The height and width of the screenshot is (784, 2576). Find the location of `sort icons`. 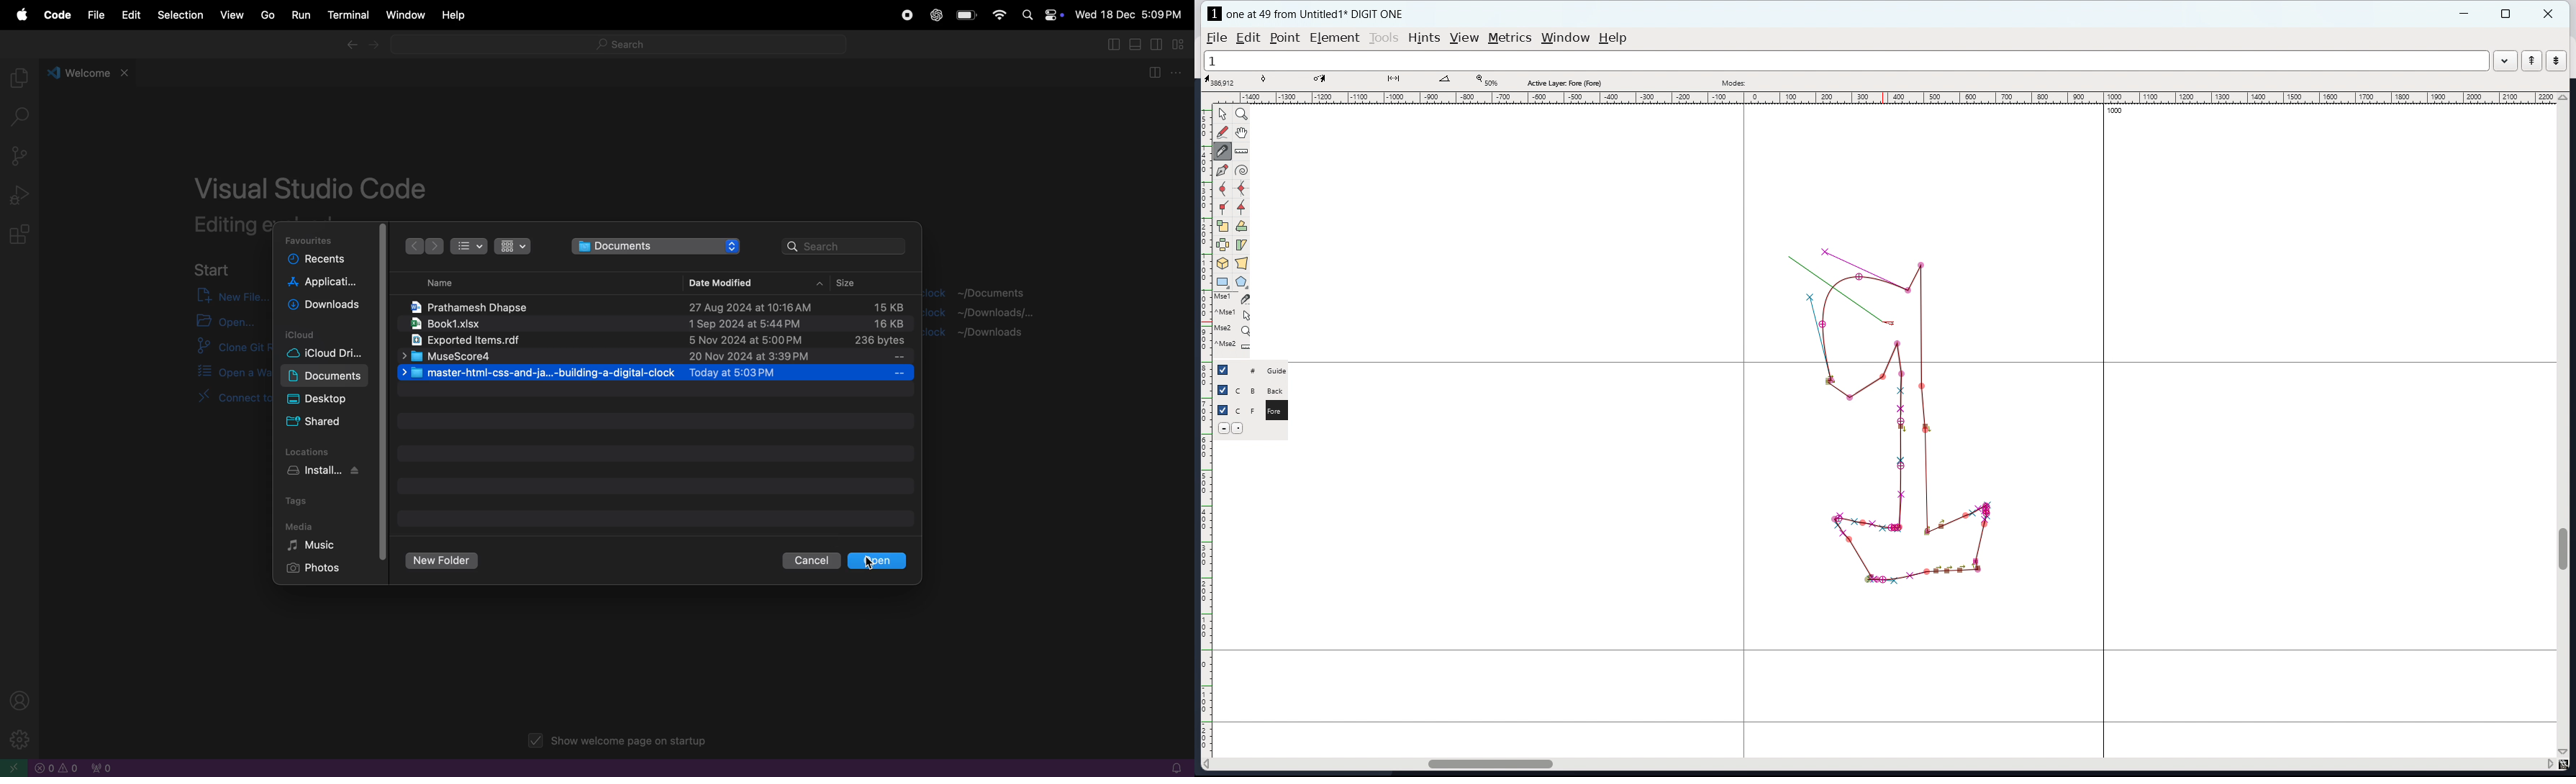

sort icons is located at coordinates (512, 245).